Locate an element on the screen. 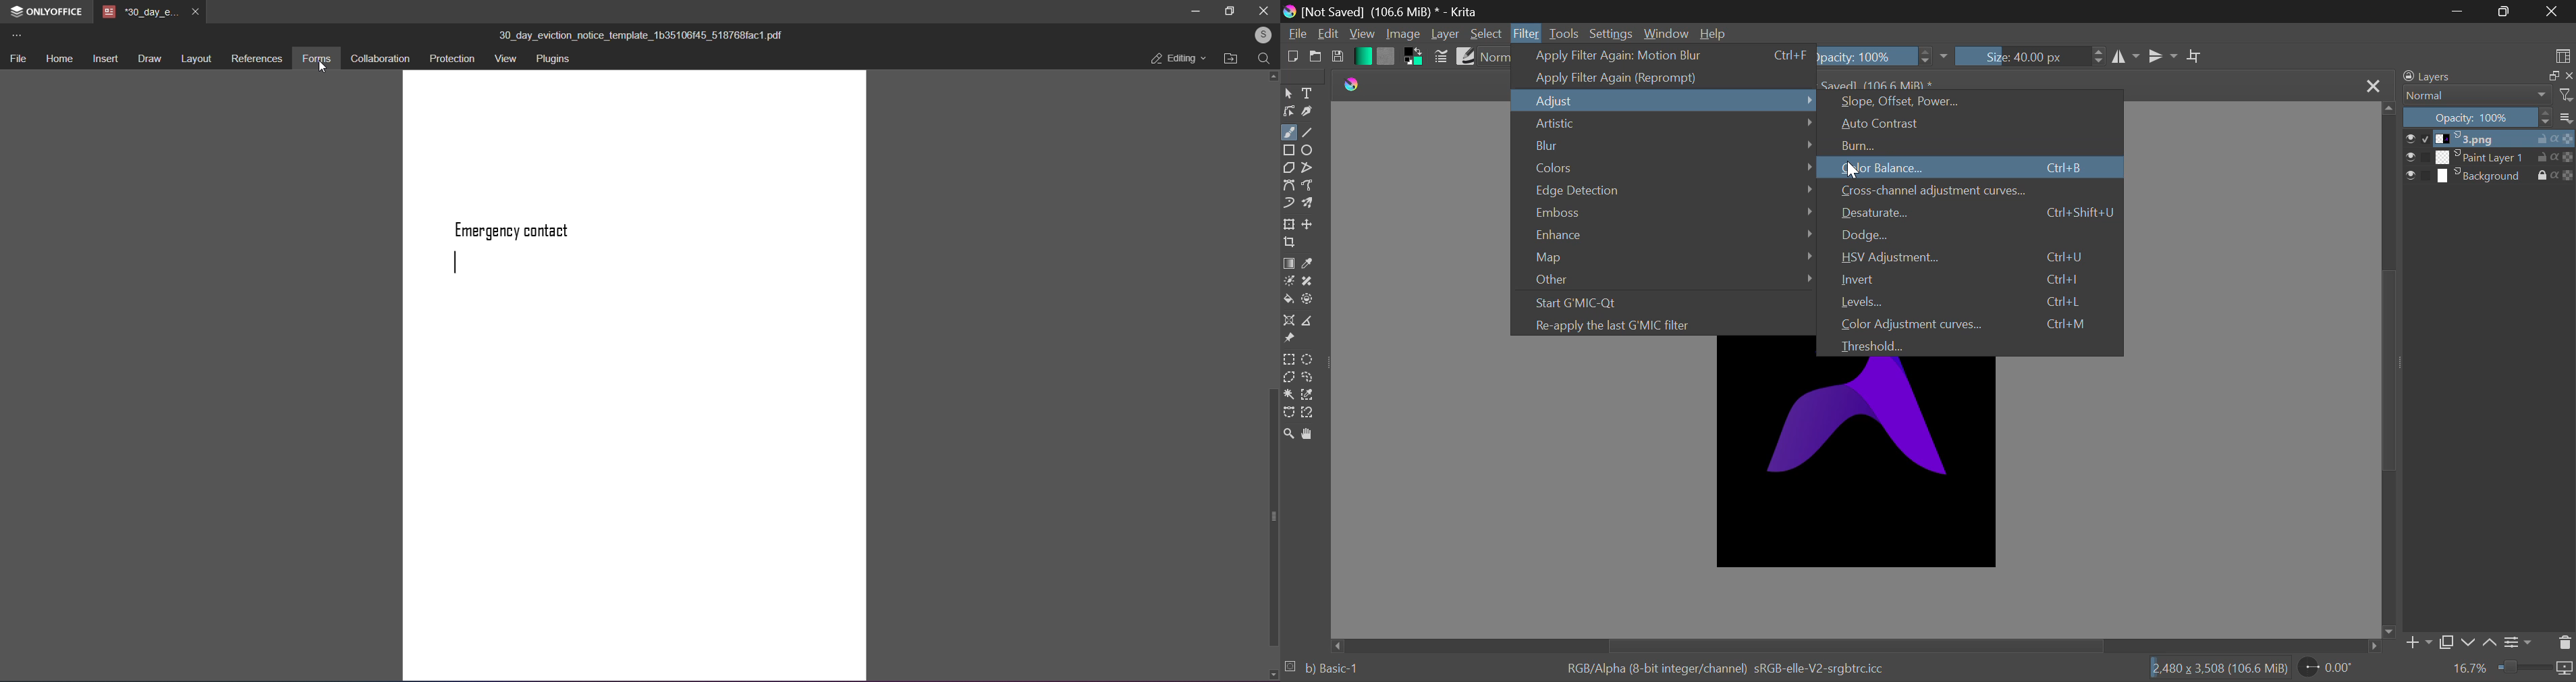 The image size is (2576, 700). Emboss is located at coordinates (1673, 211).